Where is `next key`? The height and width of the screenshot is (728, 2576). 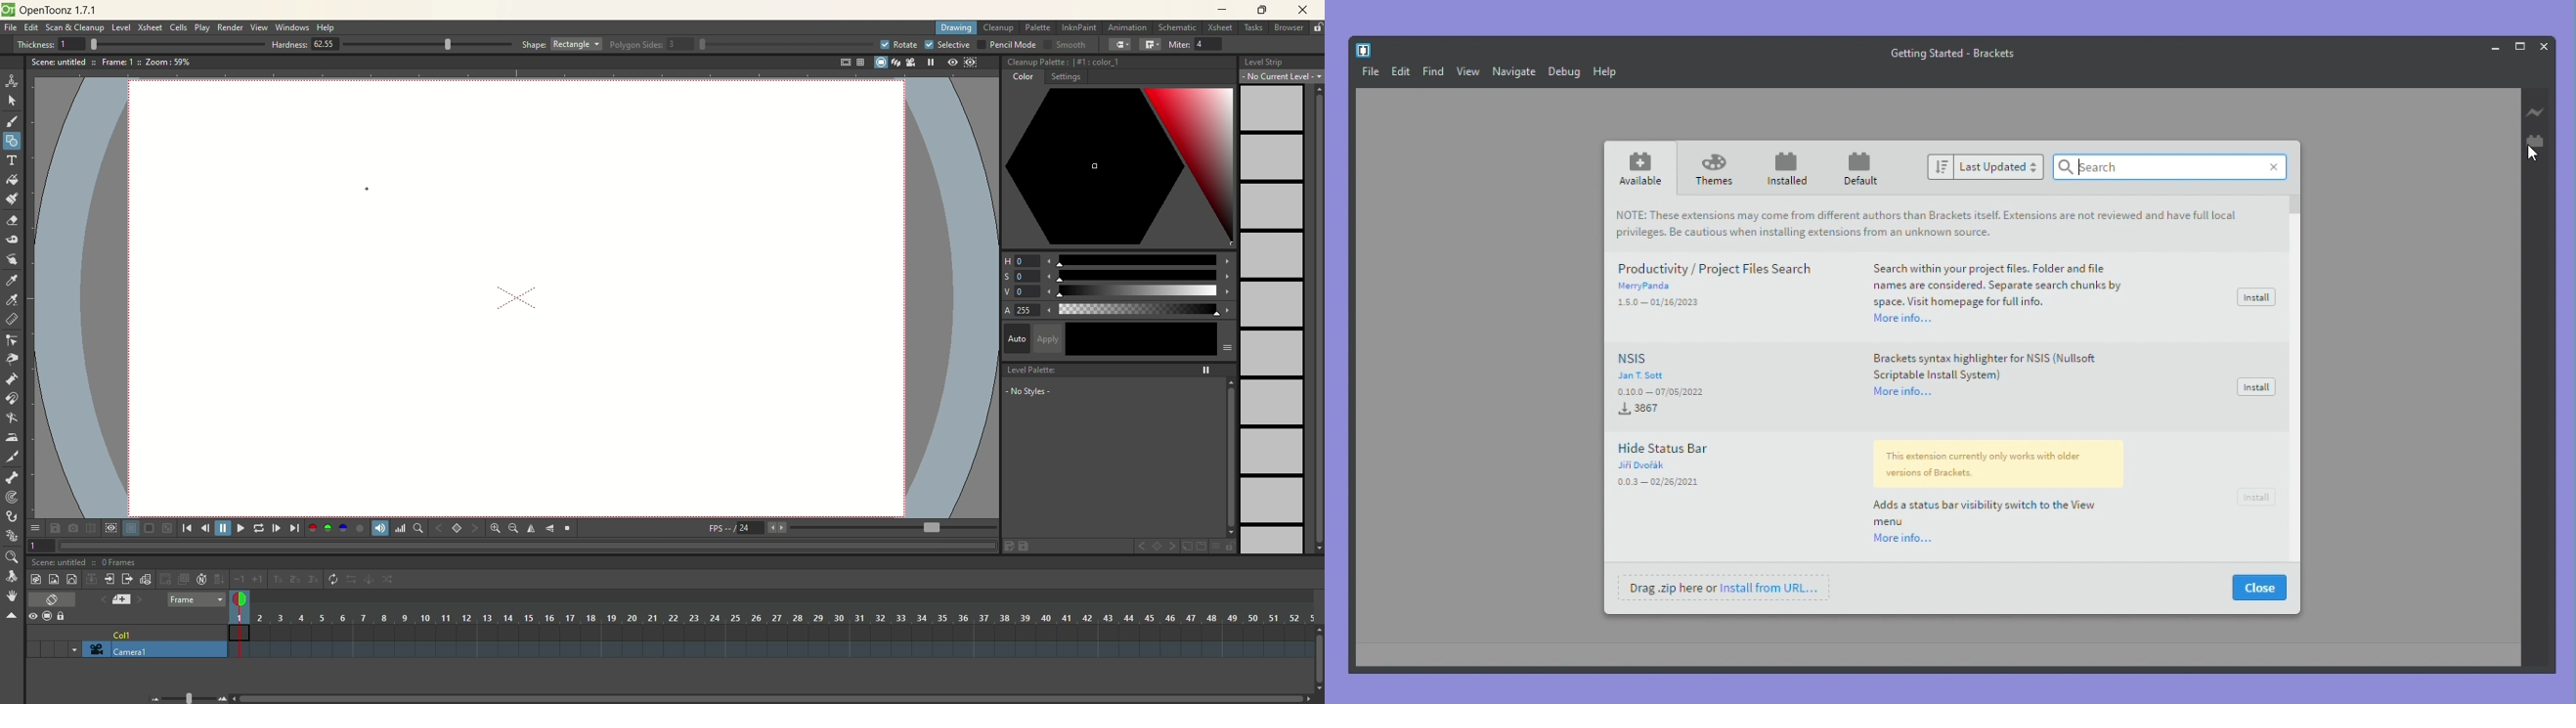
next key is located at coordinates (475, 529).